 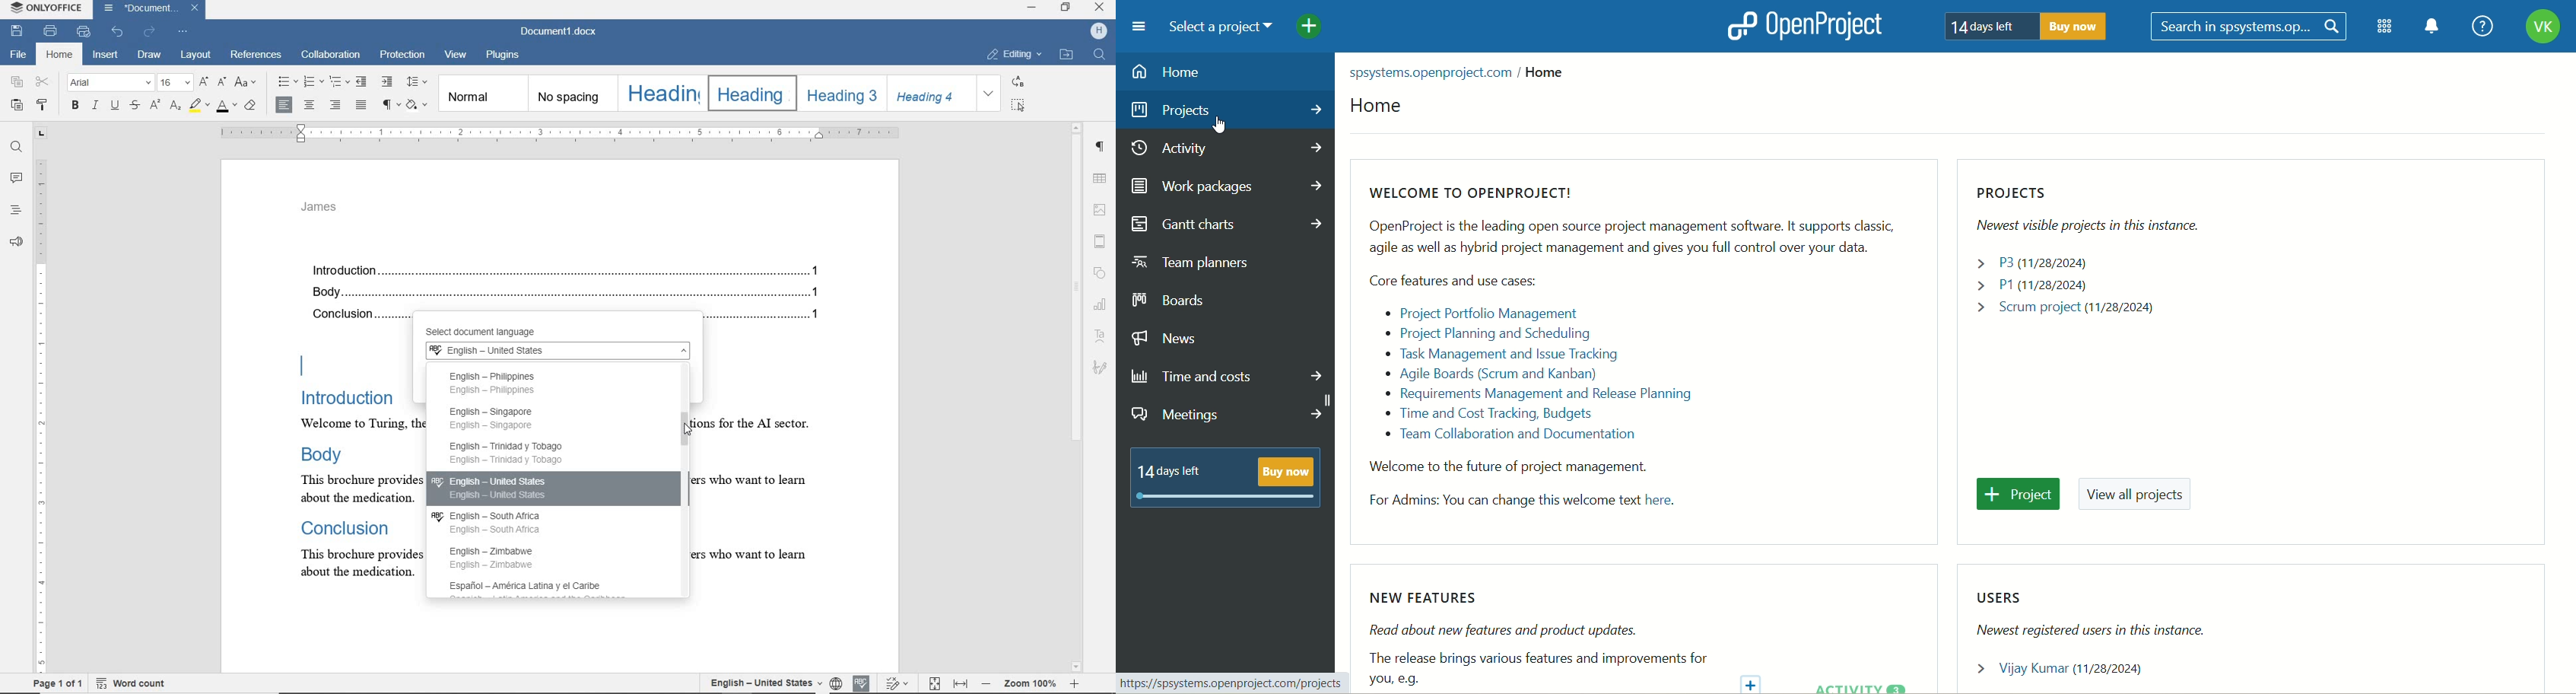 What do you see at coordinates (686, 429) in the screenshot?
I see `mouse pointer` at bounding box center [686, 429].